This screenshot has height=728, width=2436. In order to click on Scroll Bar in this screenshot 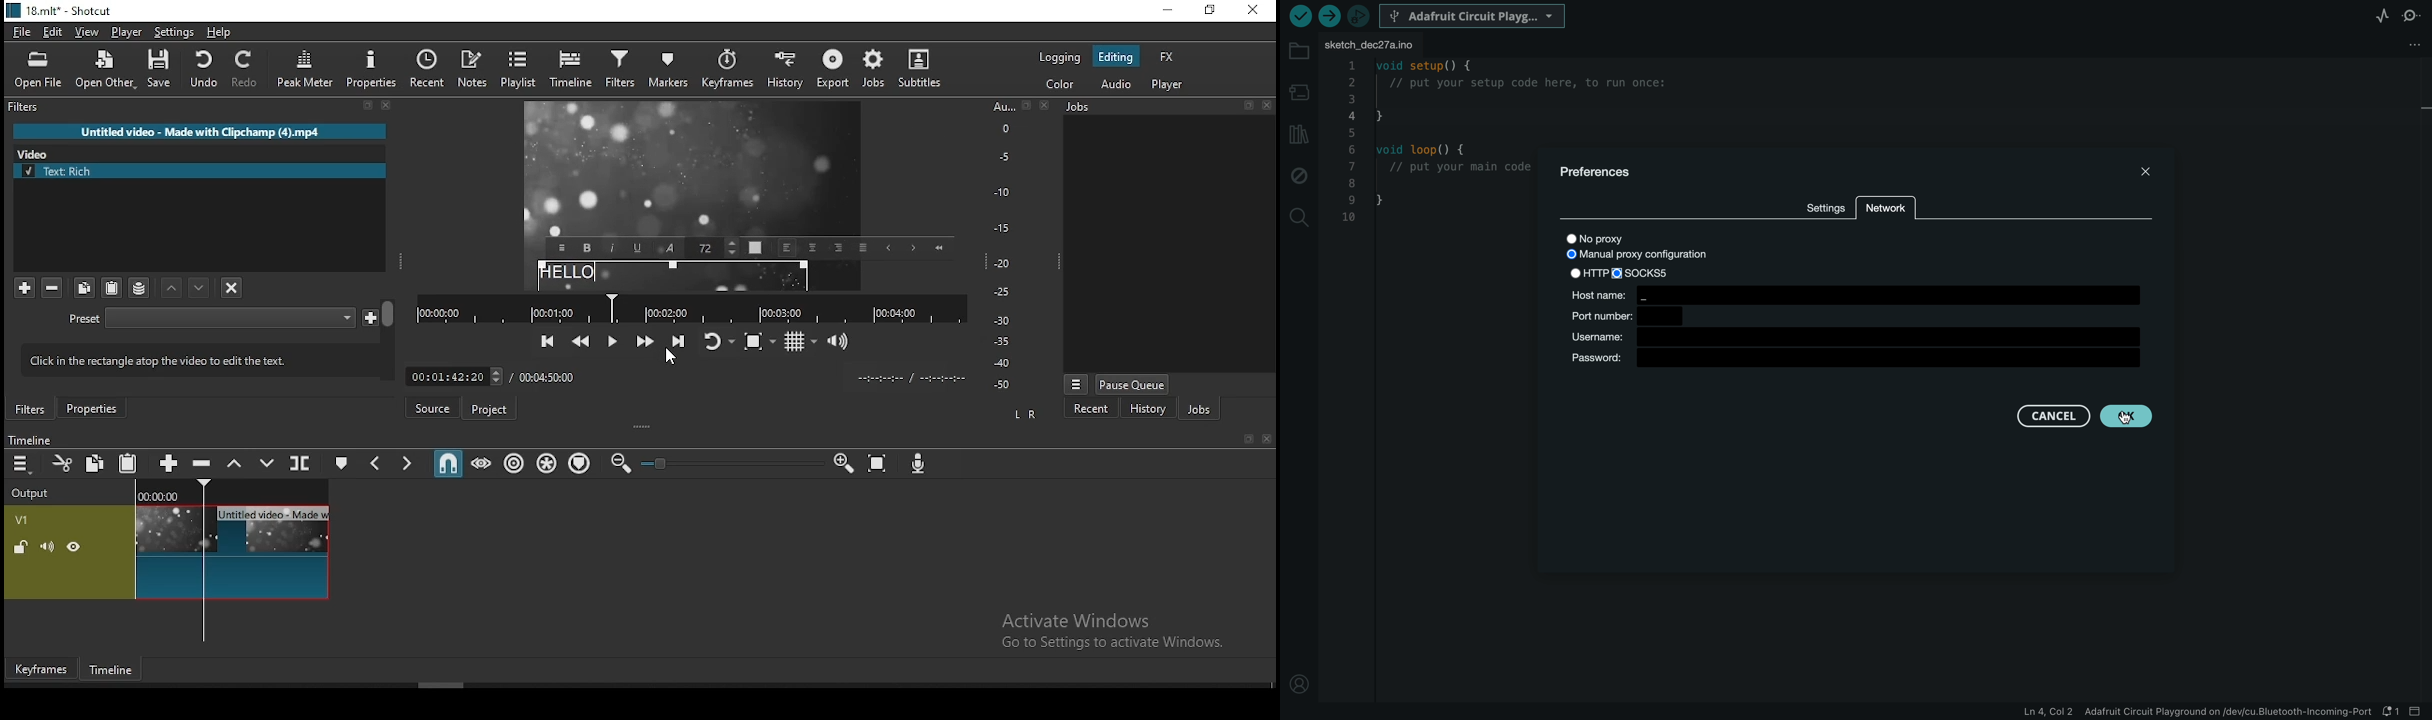, I will do `click(389, 339)`.